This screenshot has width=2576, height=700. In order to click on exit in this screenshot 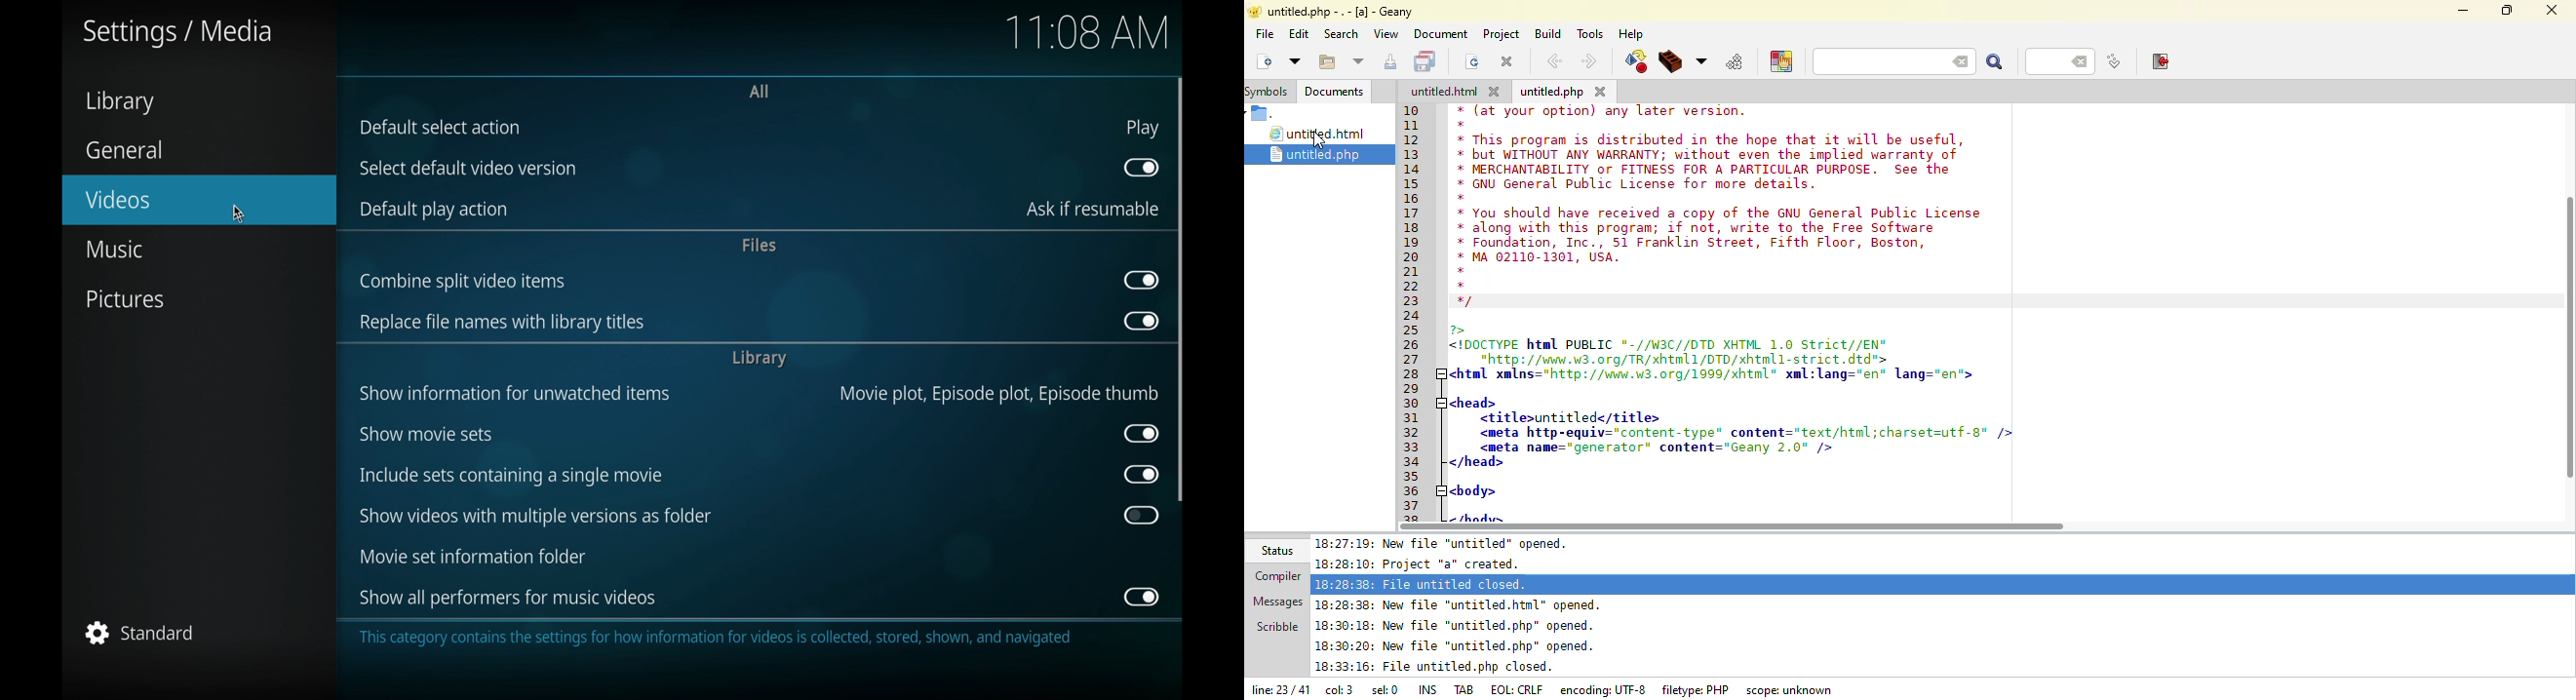, I will do `click(2158, 60)`.